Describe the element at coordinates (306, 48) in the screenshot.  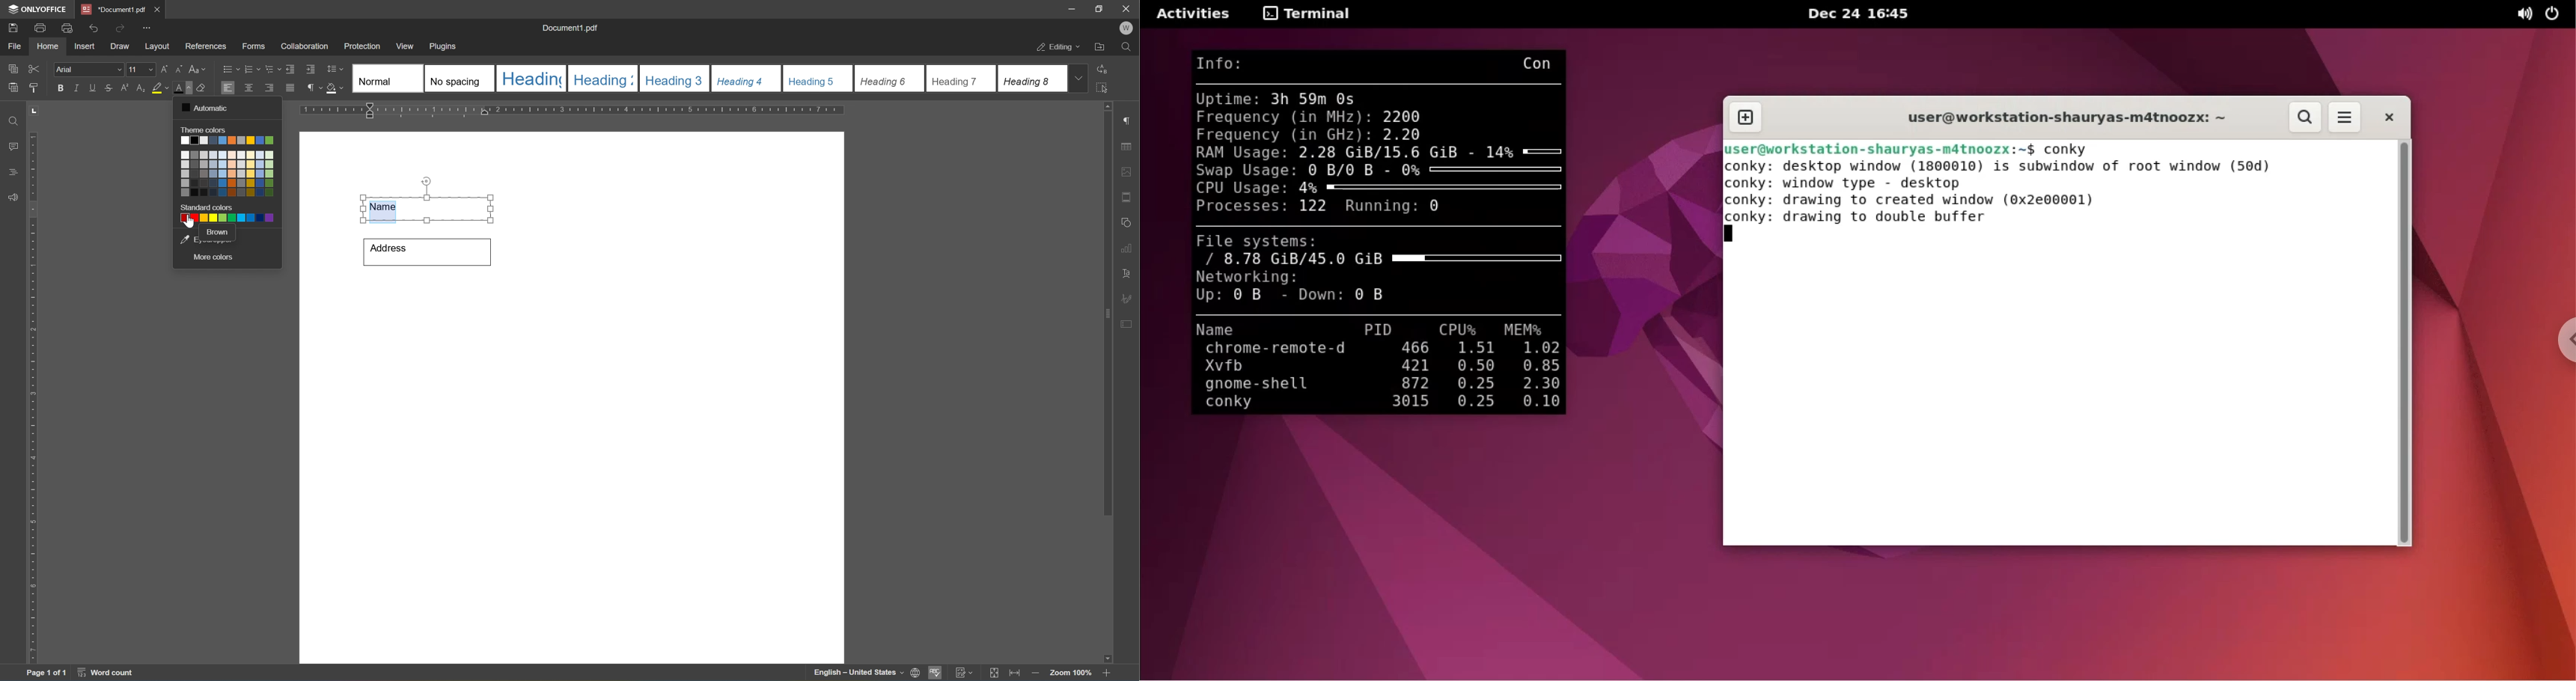
I see `collaboration` at that location.